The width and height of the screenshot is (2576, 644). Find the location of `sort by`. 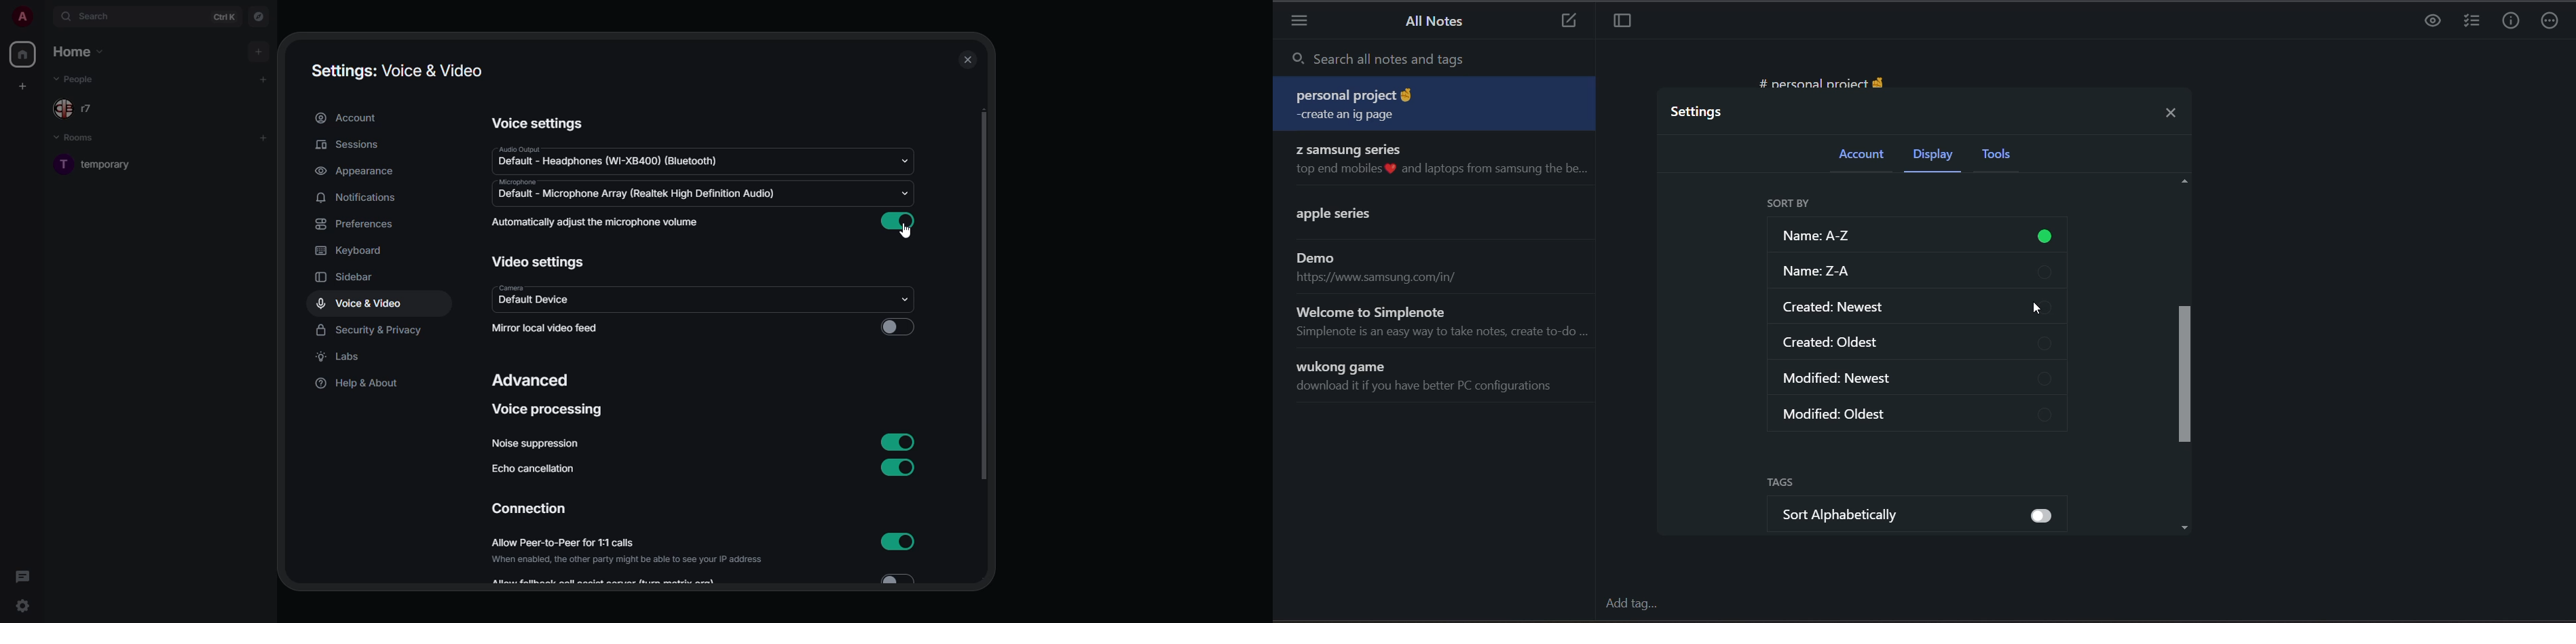

sort by is located at coordinates (1789, 202).